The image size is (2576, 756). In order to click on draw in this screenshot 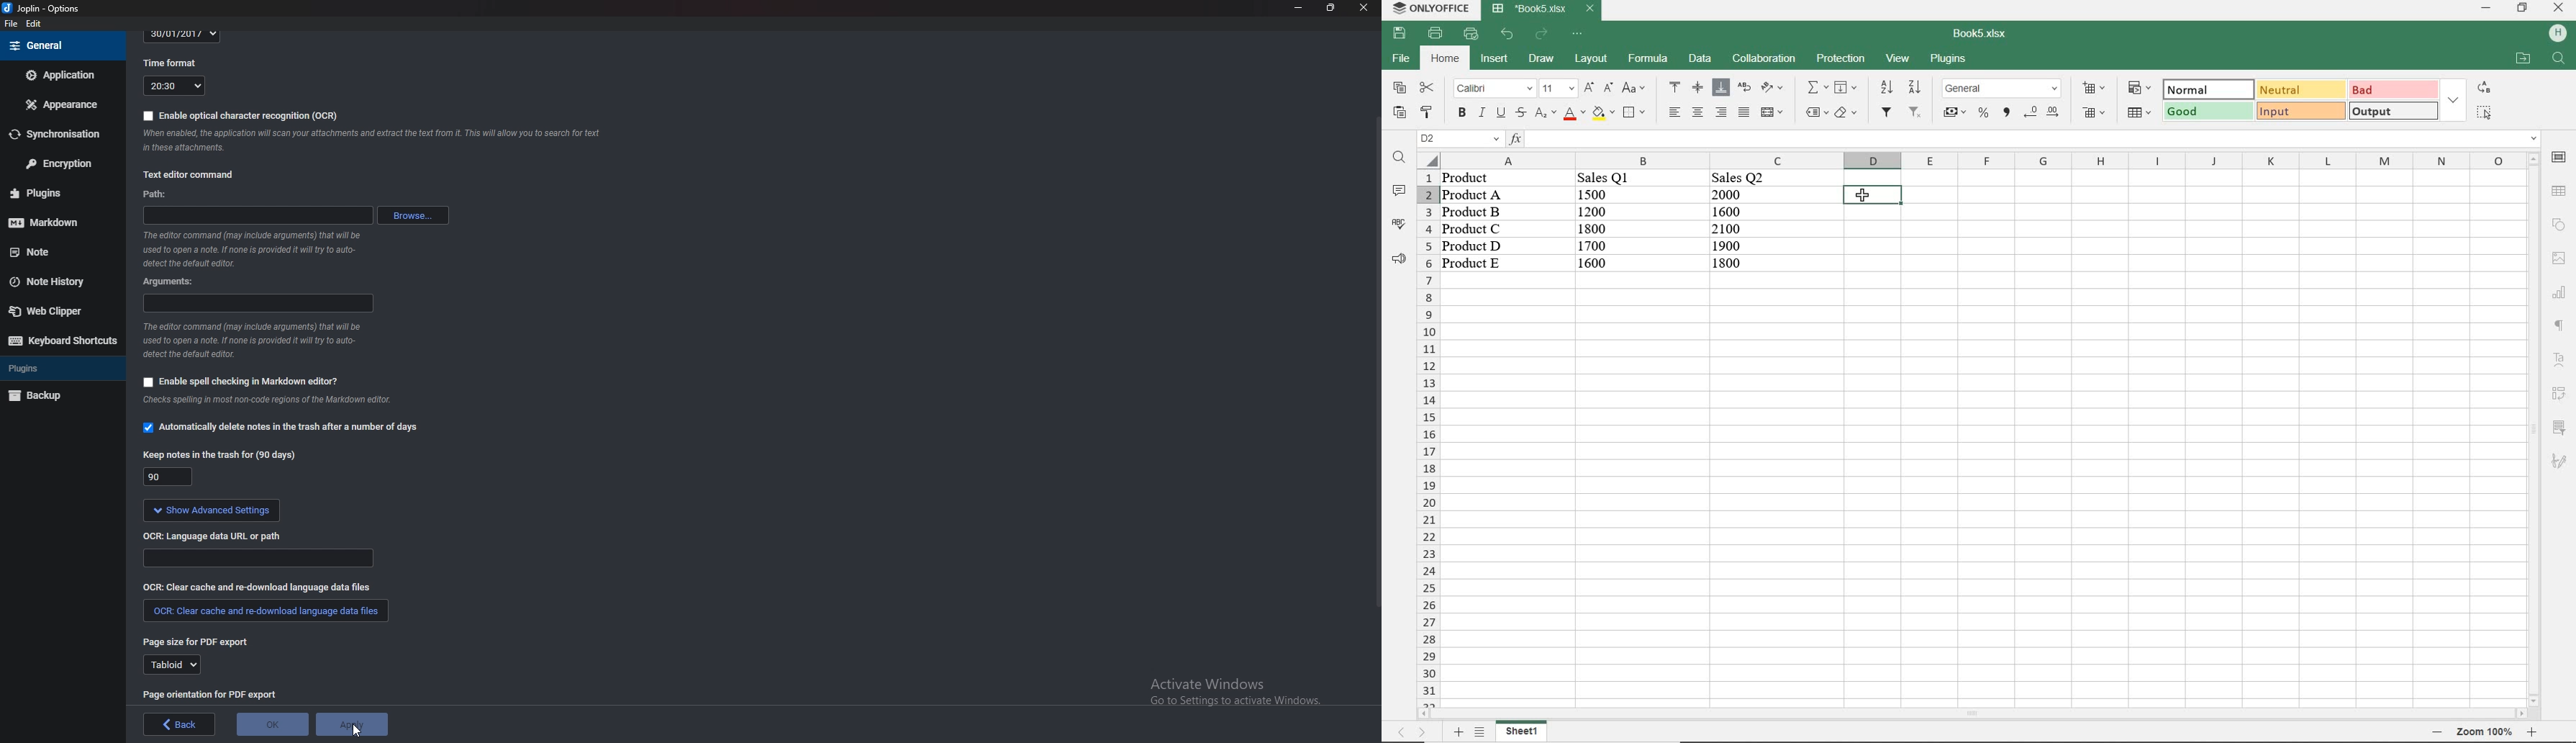, I will do `click(1541, 58)`.